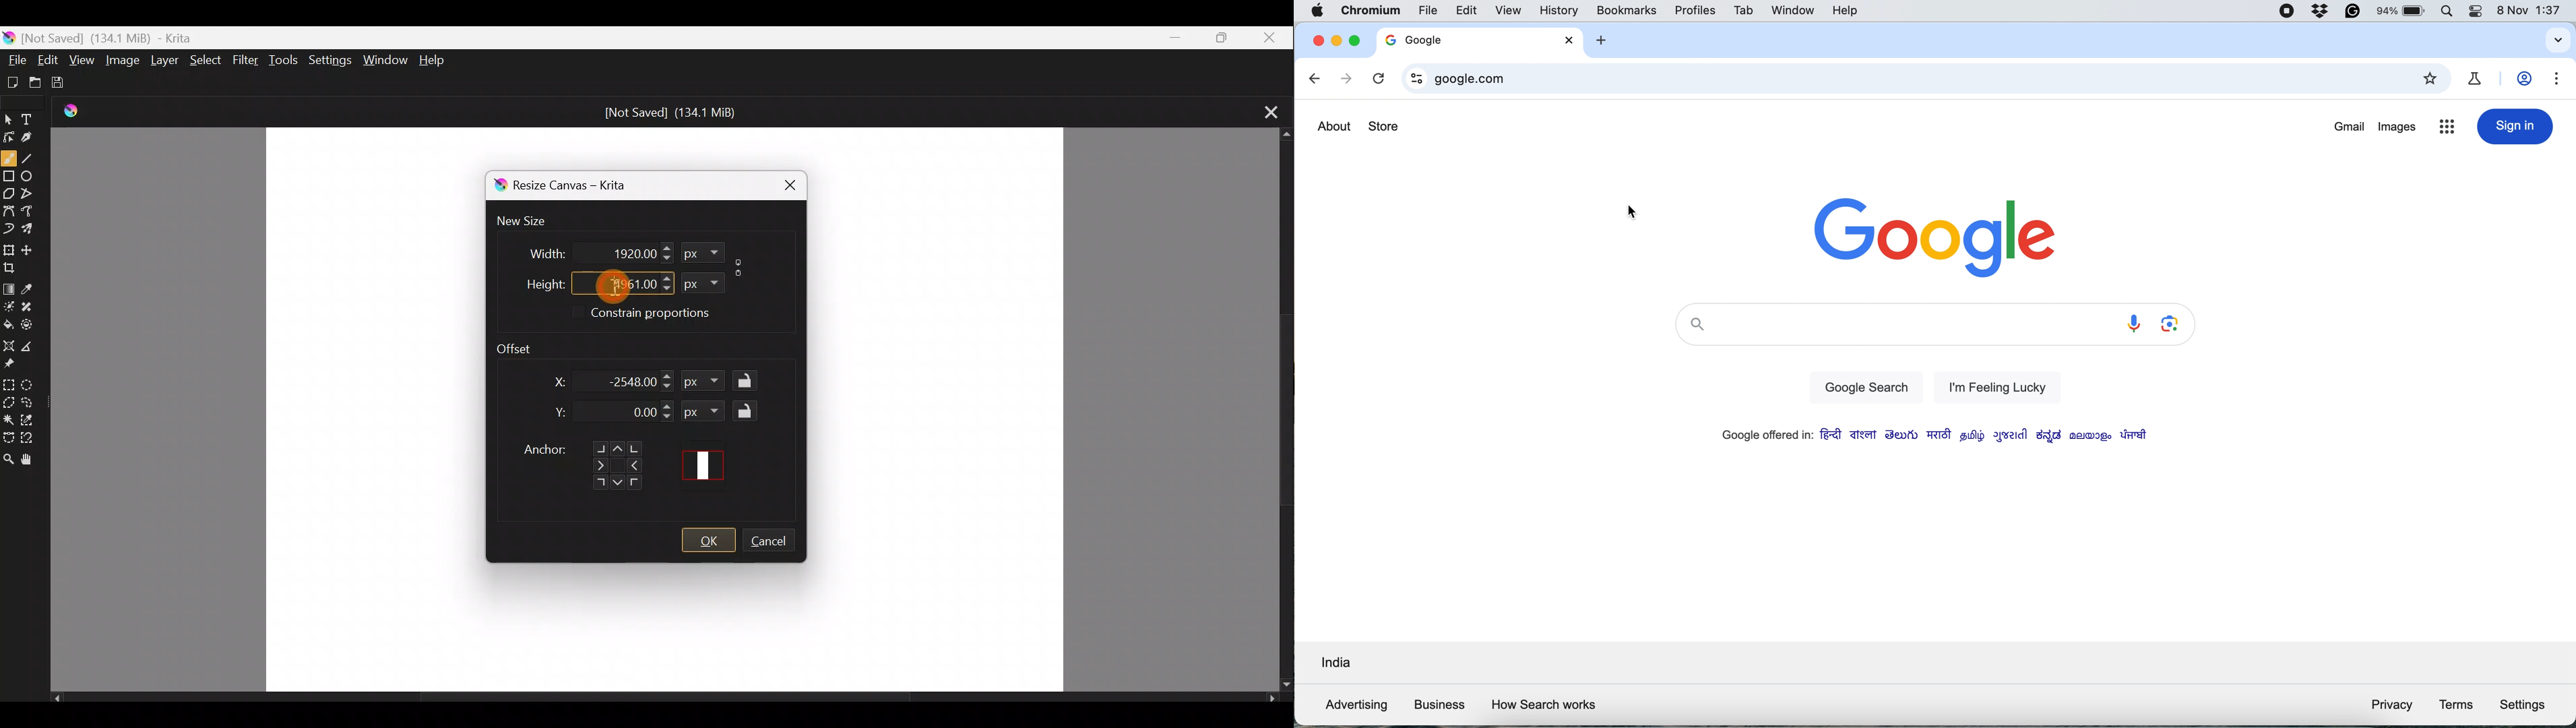 The width and height of the screenshot is (2576, 728). I want to click on Dynamic brush tool, so click(9, 228).